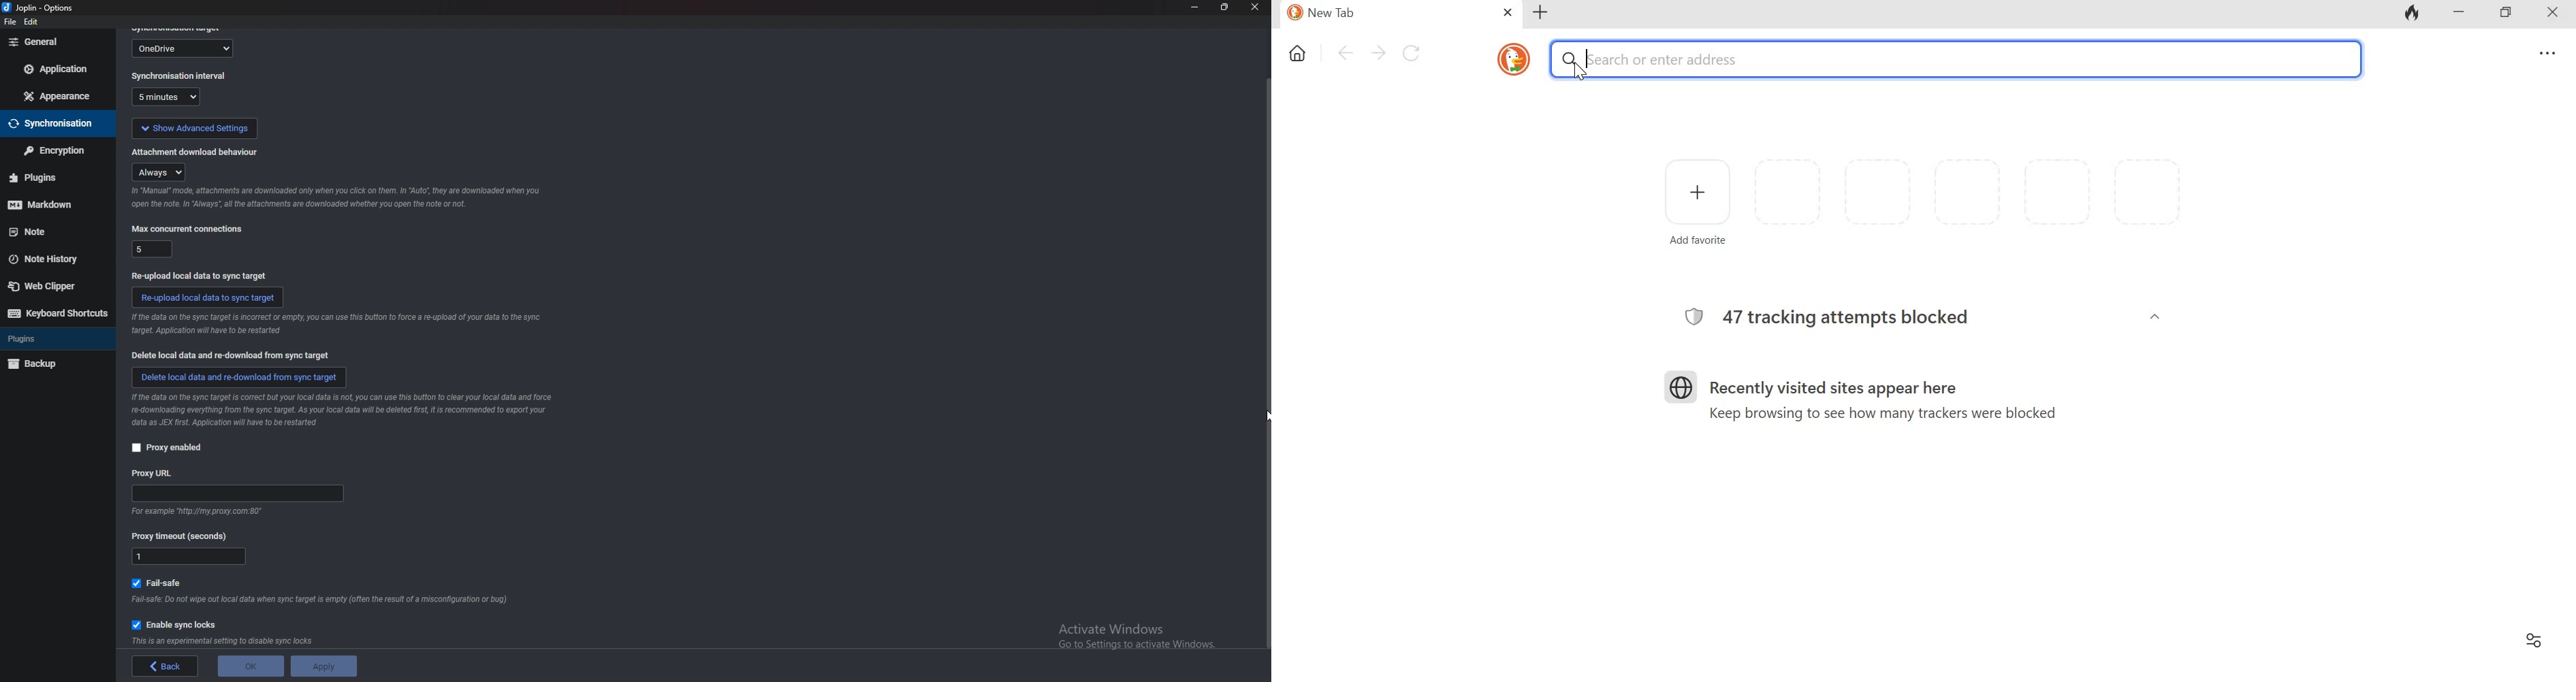  I want to click on Go forward one page, so click(1376, 54).